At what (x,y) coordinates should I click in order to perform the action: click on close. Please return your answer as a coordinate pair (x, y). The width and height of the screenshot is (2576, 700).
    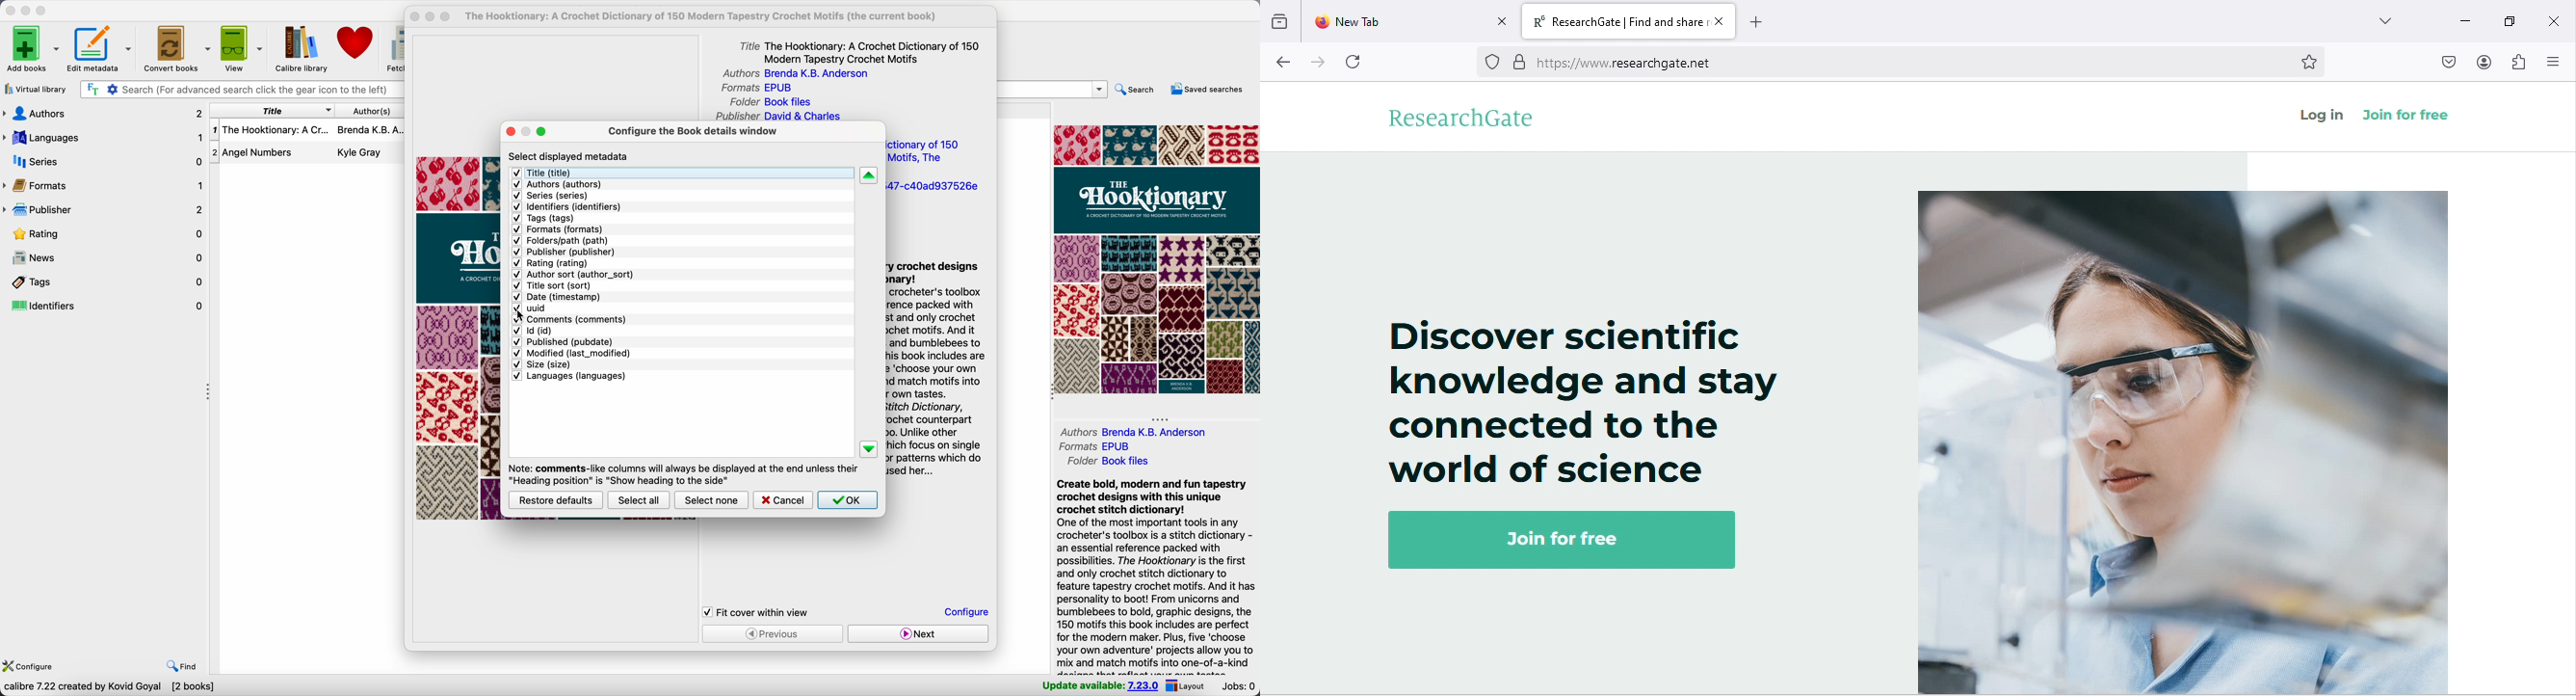
    Looking at the image, I should click on (2555, 19).